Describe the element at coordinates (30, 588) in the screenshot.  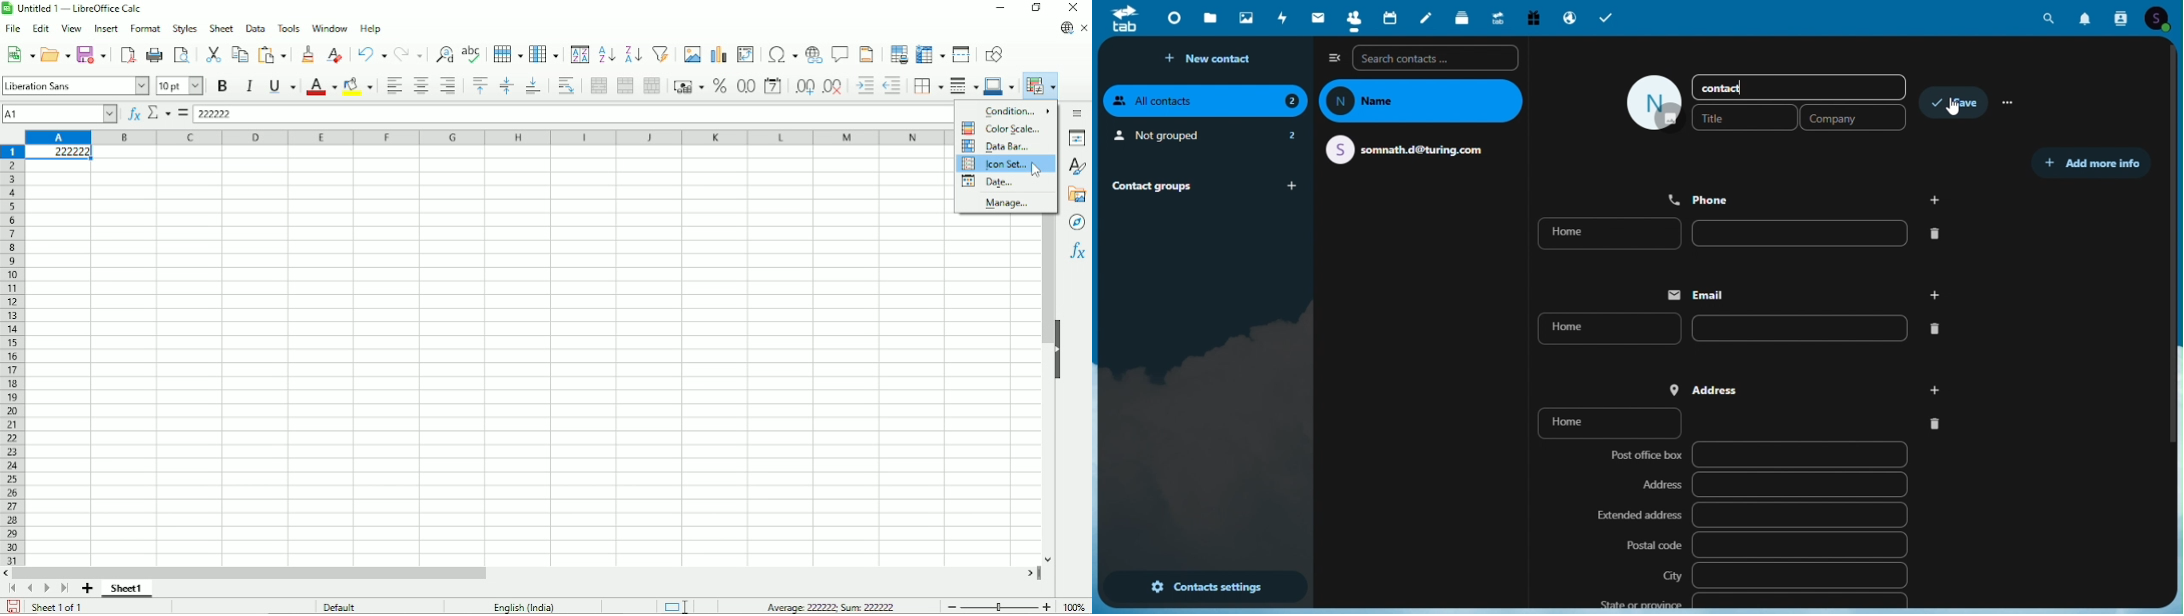
I see `Scroll to previous page` at that location.